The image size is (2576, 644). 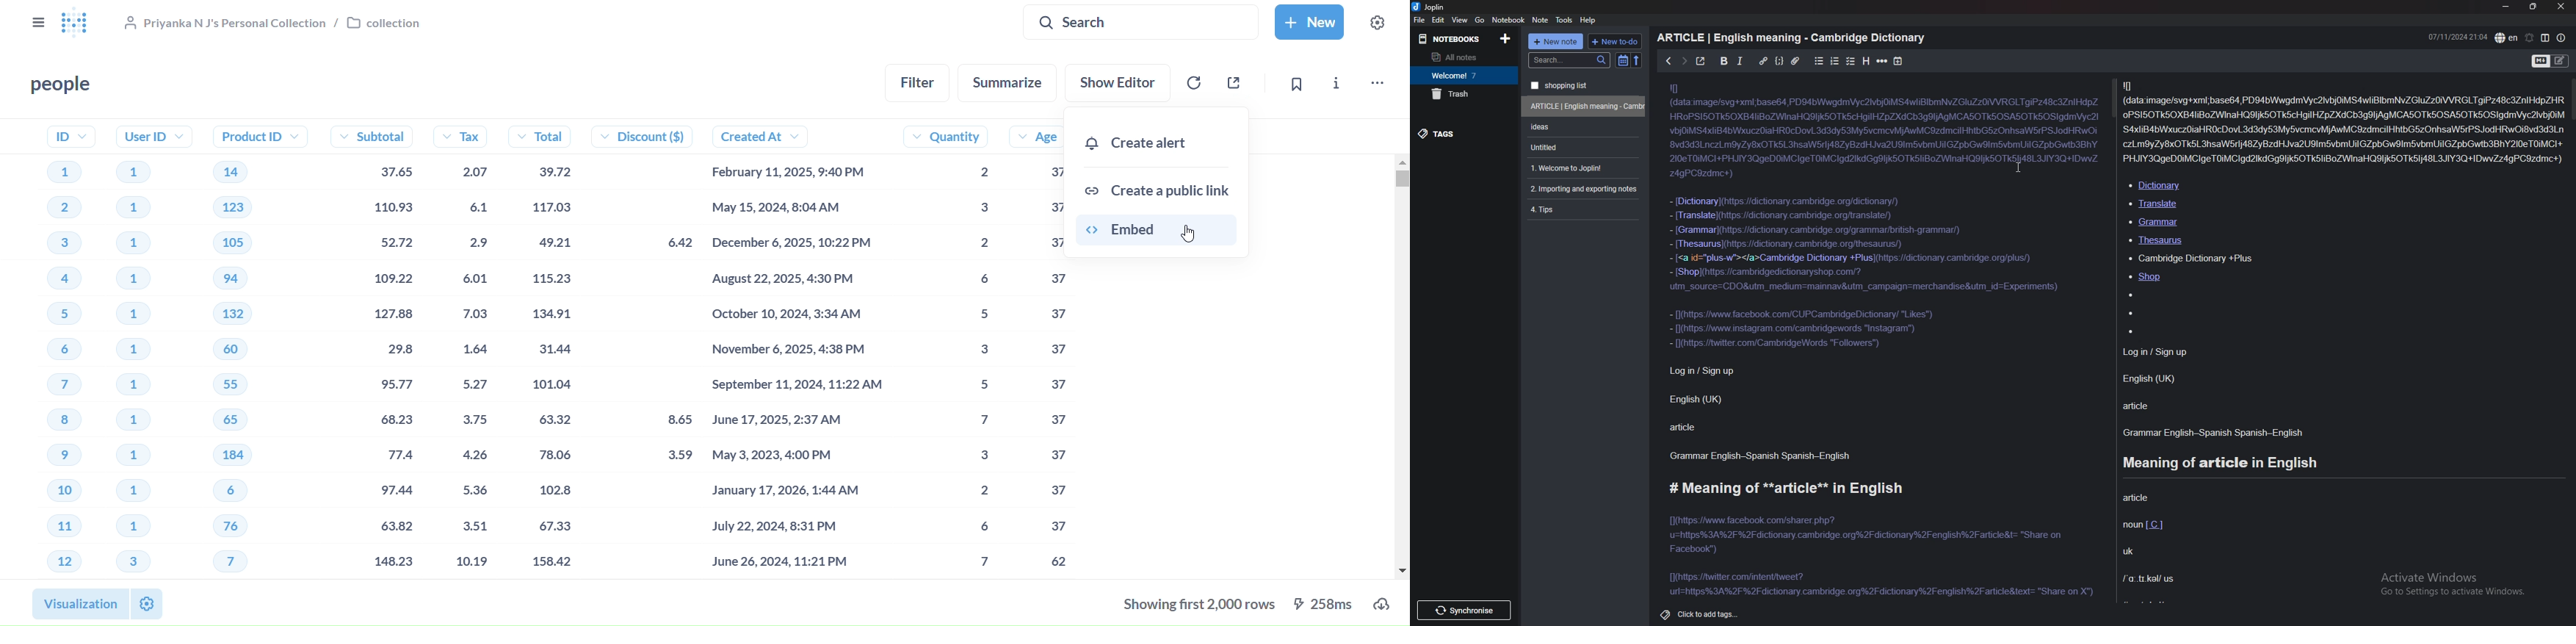 What do you see at coordinates (1386, 603) in the screenshot?
I see `upload to collection` at bounding box center [1386, 603].